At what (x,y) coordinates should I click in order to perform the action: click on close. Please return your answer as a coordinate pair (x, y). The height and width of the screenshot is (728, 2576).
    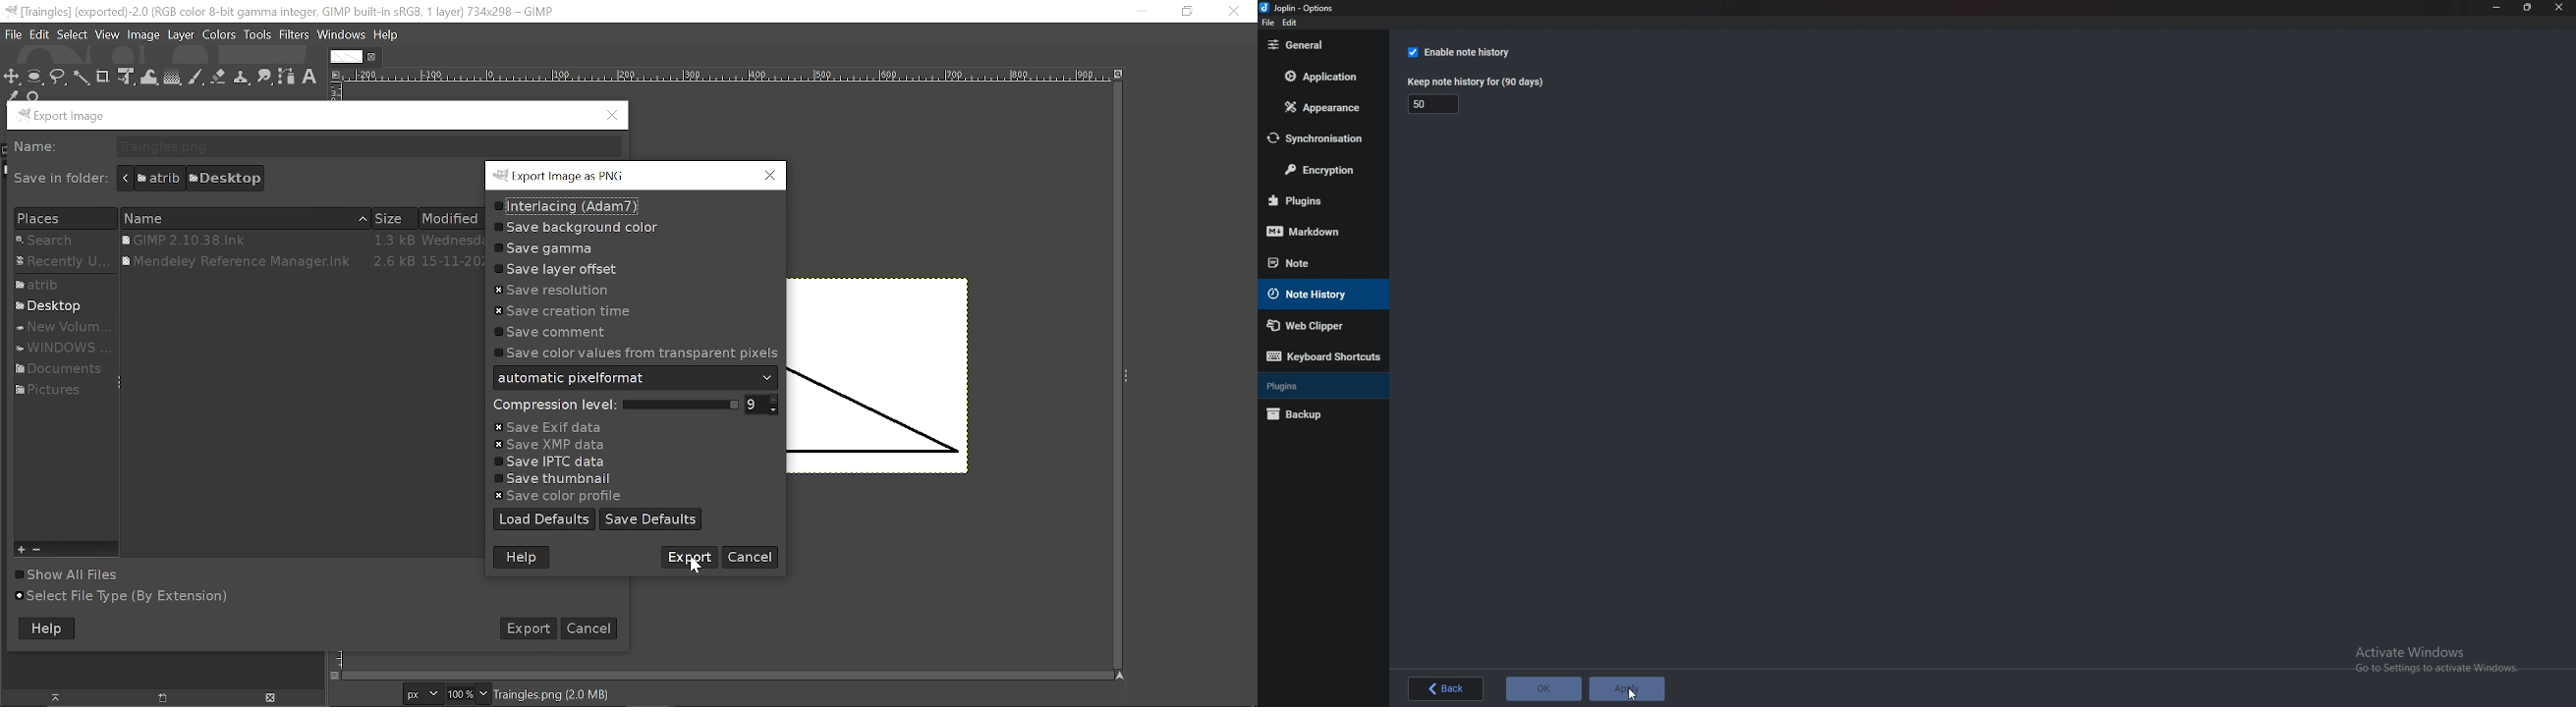
    Looking at the image, I should click on (2560, 7).